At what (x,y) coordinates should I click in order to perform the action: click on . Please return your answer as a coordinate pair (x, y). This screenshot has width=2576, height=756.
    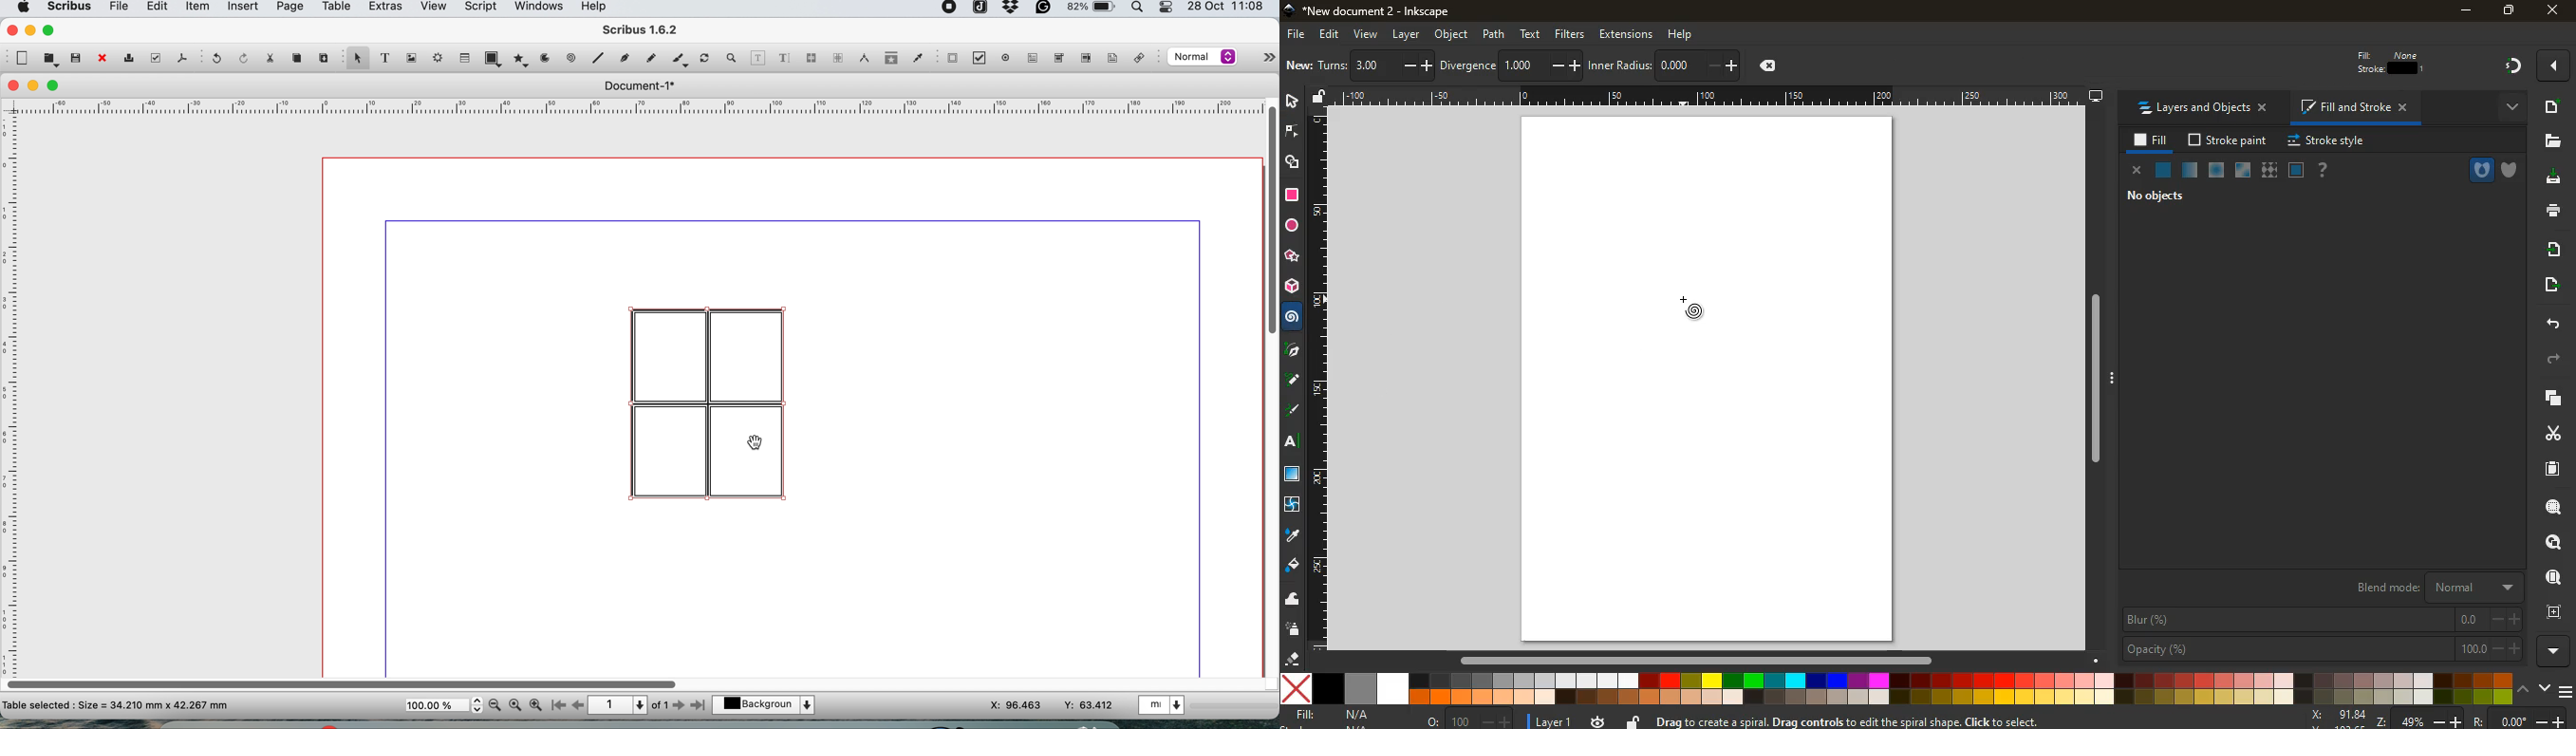
    Looking at the image, I should click on (1616, 64).